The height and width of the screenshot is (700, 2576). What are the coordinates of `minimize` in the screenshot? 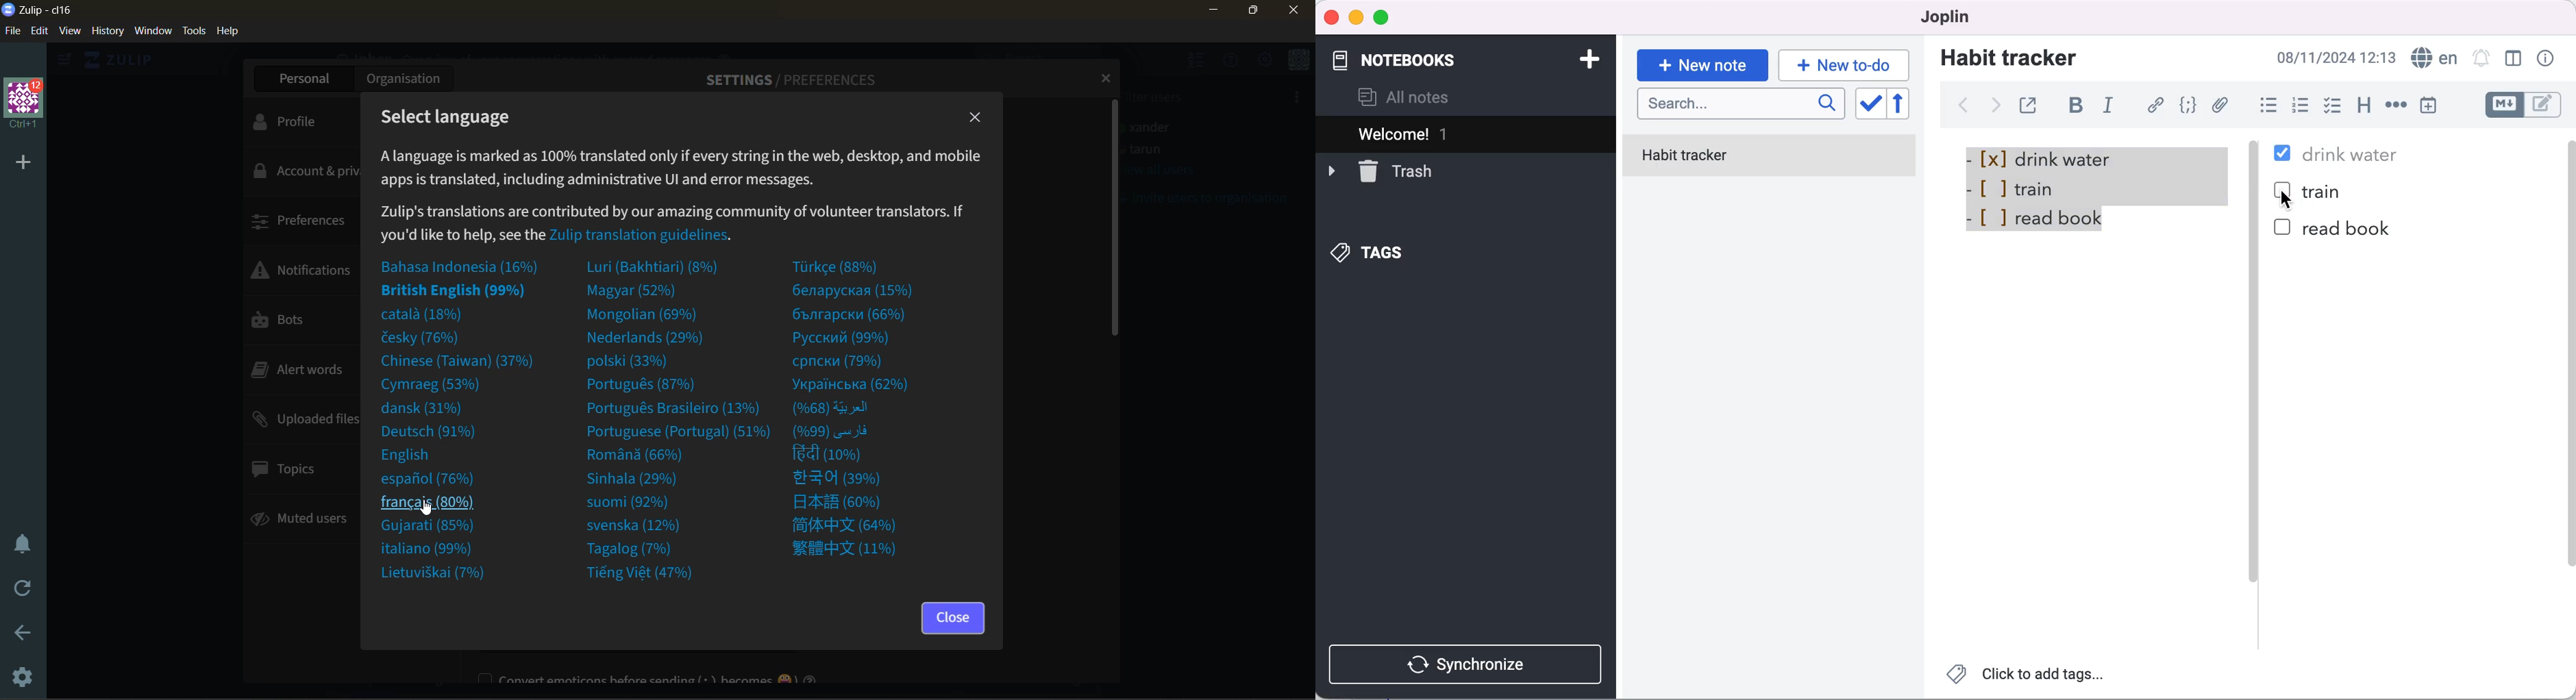 It's located at (1355, 18).